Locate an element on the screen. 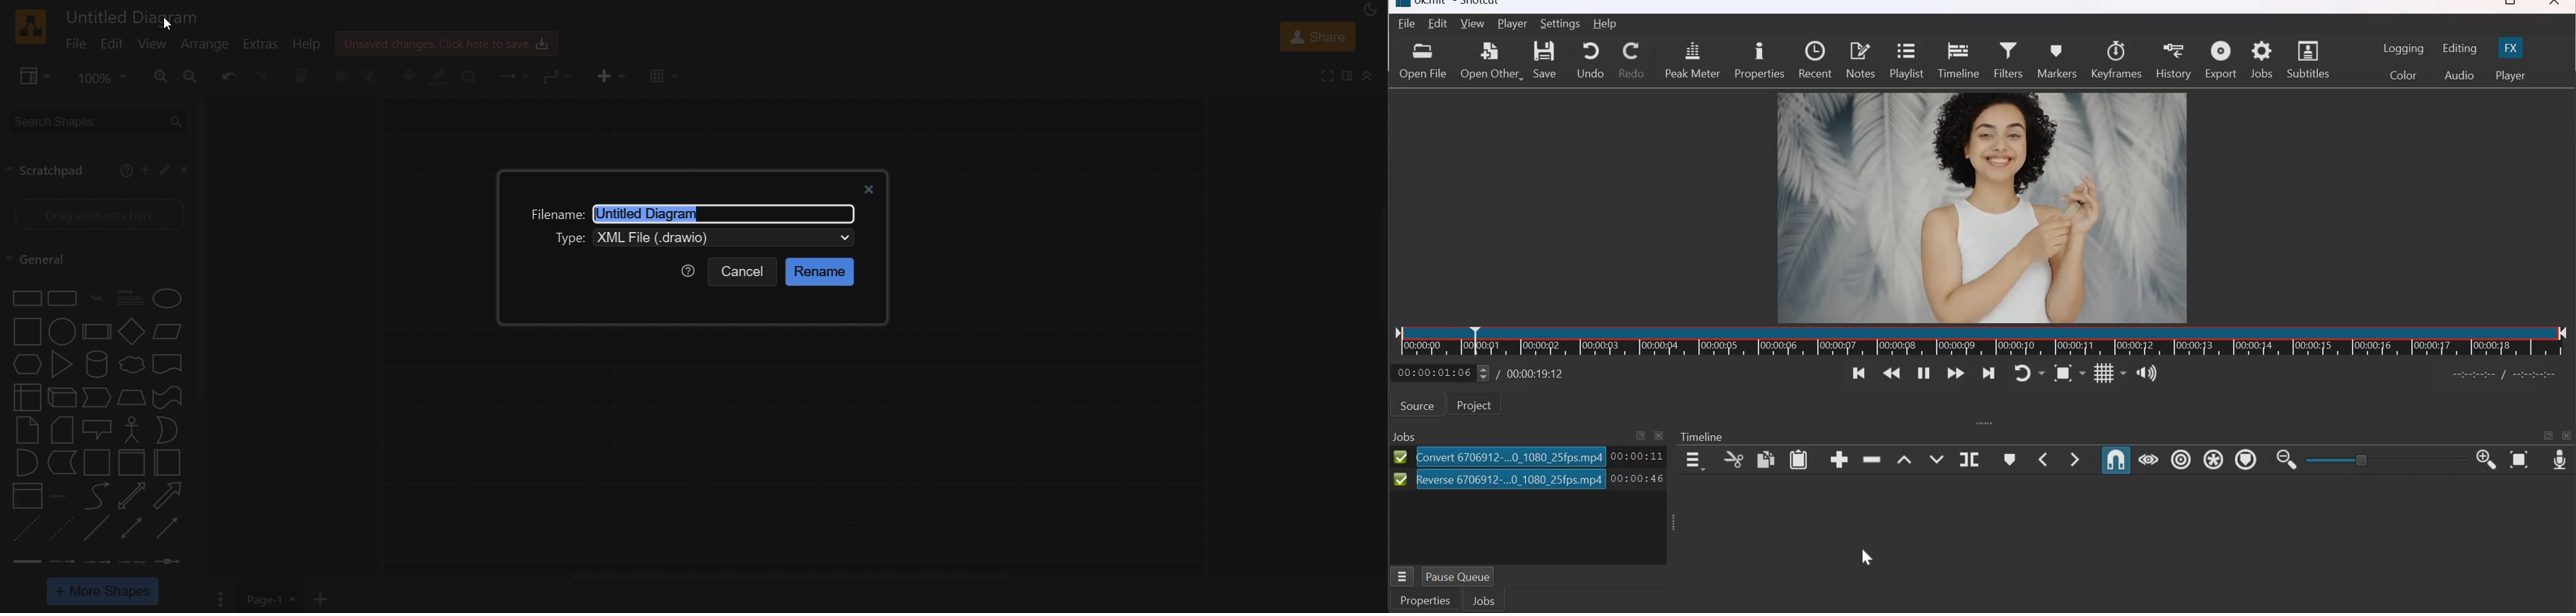  Zoom Timeline to Fit is located at coordinates (2519, 461).